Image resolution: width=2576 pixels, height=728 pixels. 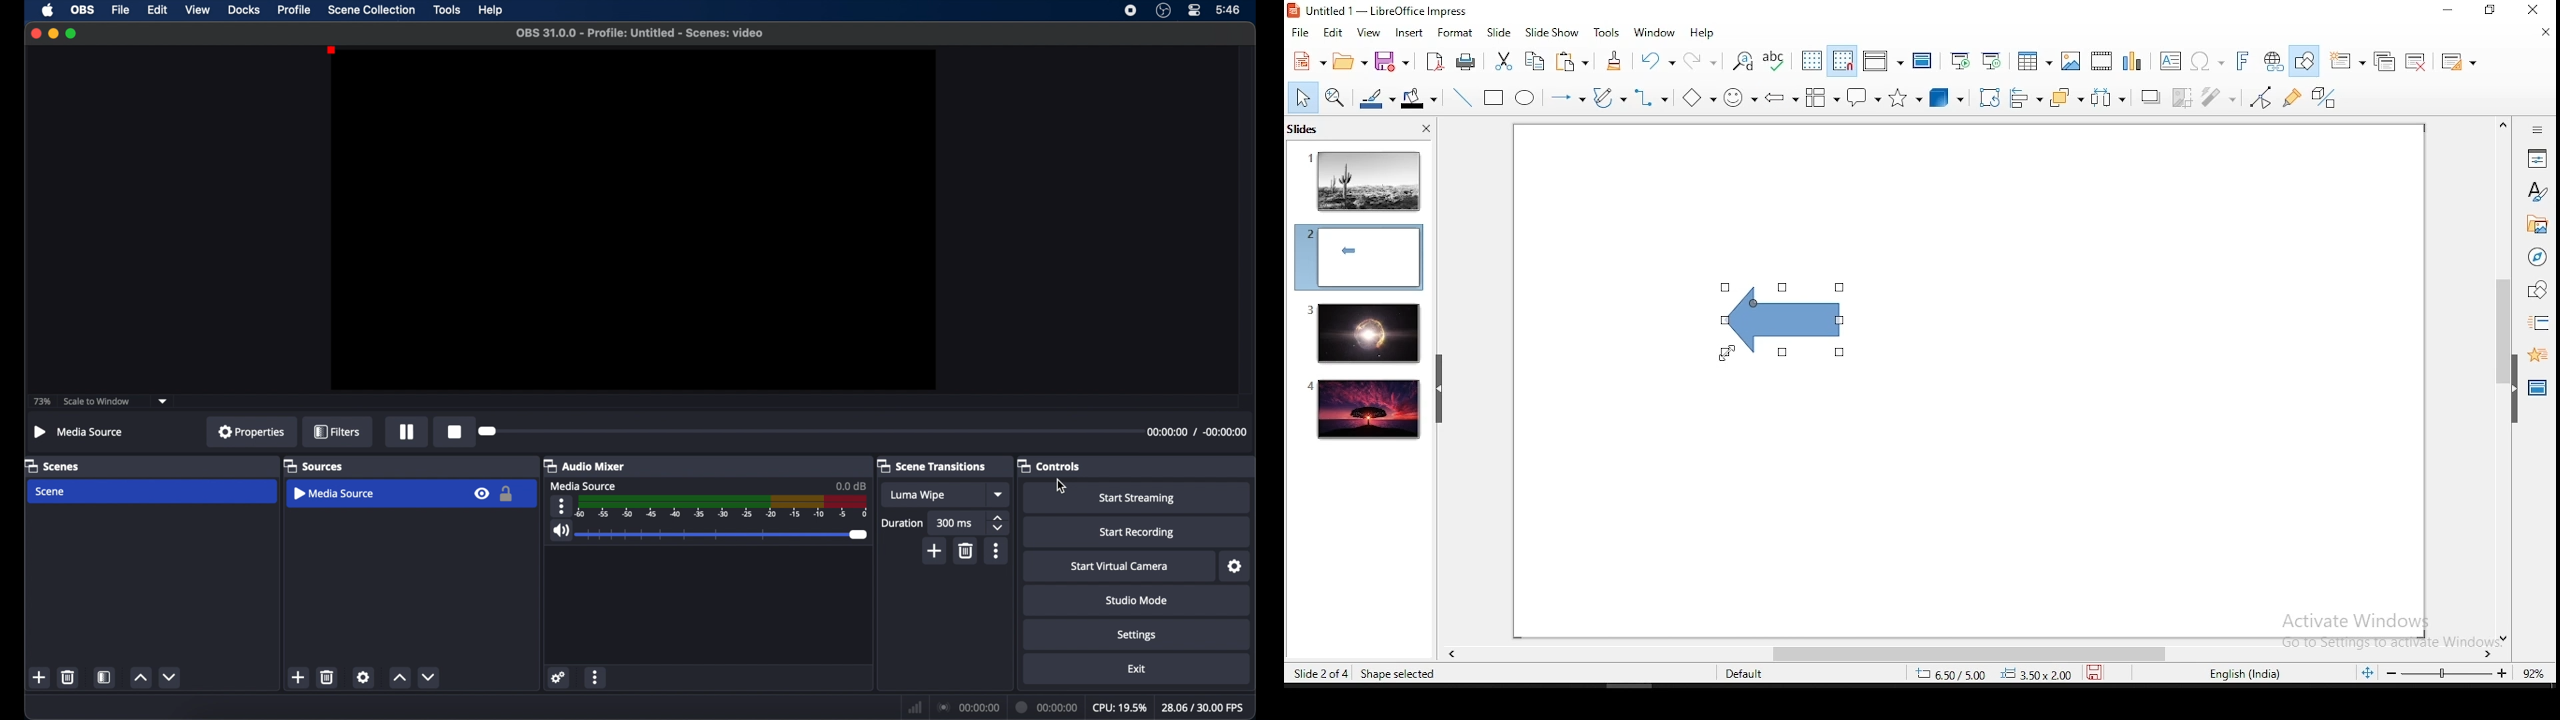 What do you see at coordinates (169, 677) in the screenshot?
I see `decrement` at bounding box center [169, 677].